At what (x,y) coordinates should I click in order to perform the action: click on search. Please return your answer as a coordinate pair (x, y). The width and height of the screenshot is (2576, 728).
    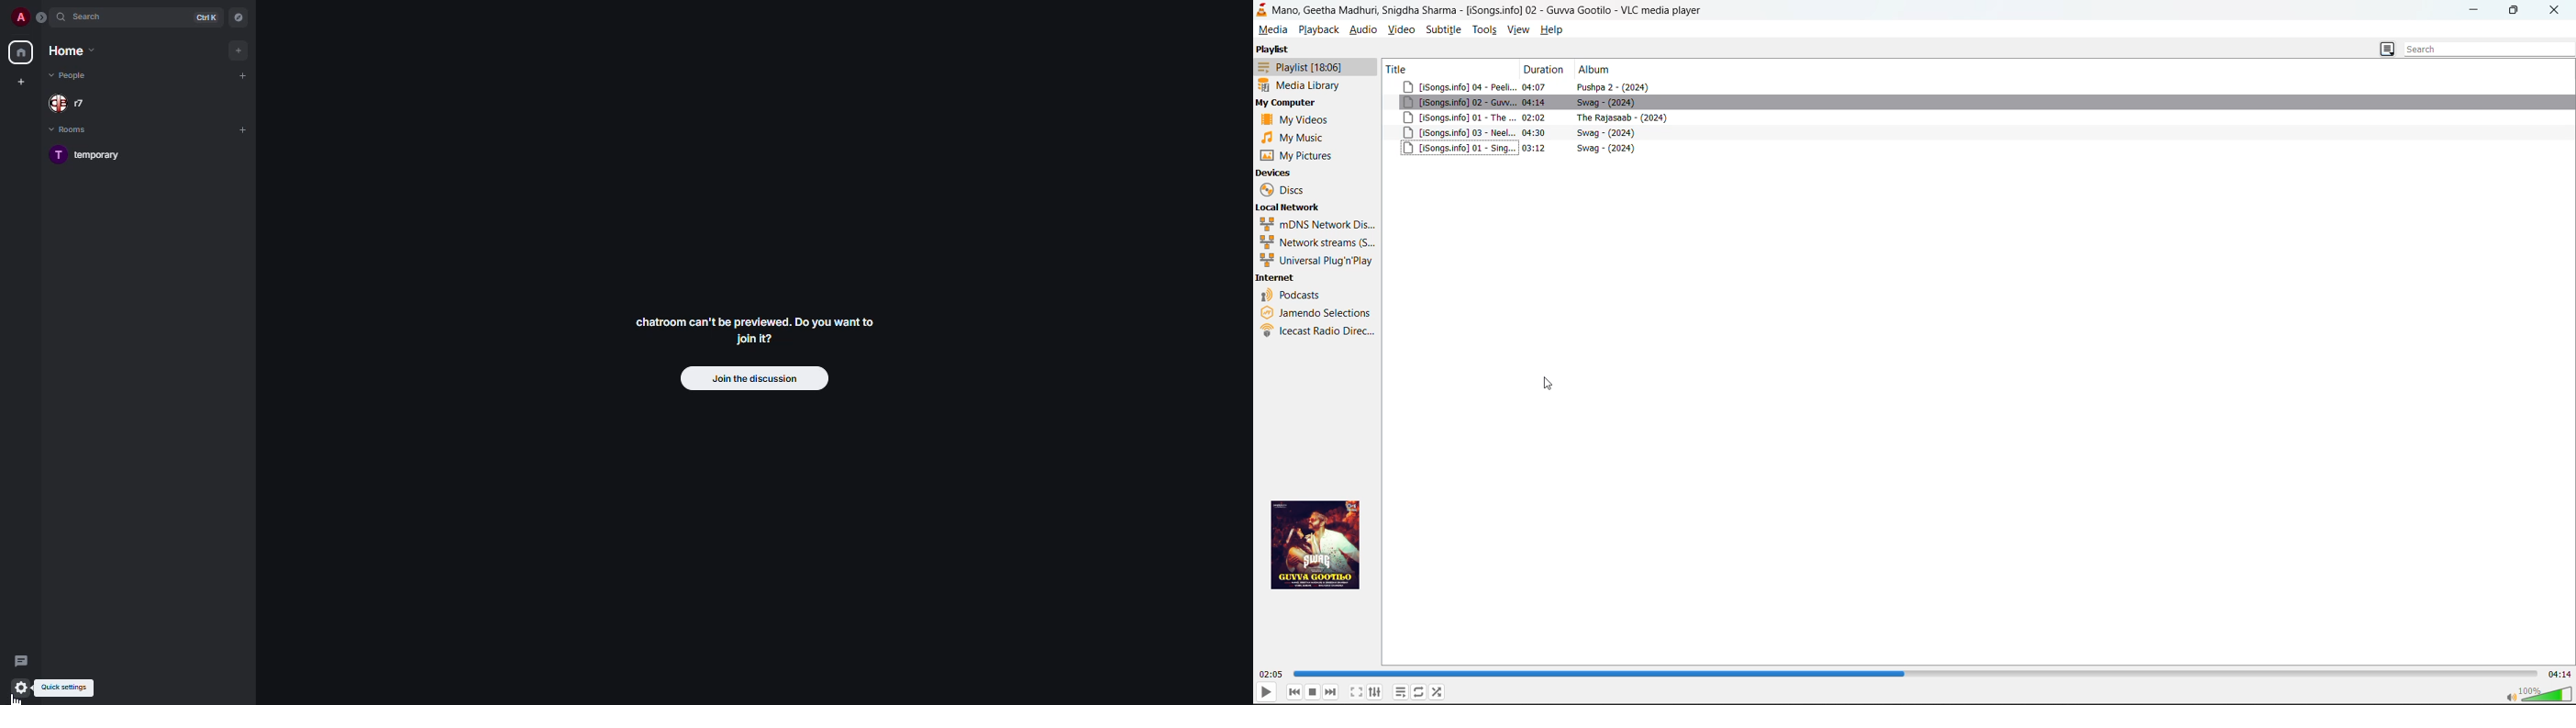
    Looking at the image, I should click on (86, 17).